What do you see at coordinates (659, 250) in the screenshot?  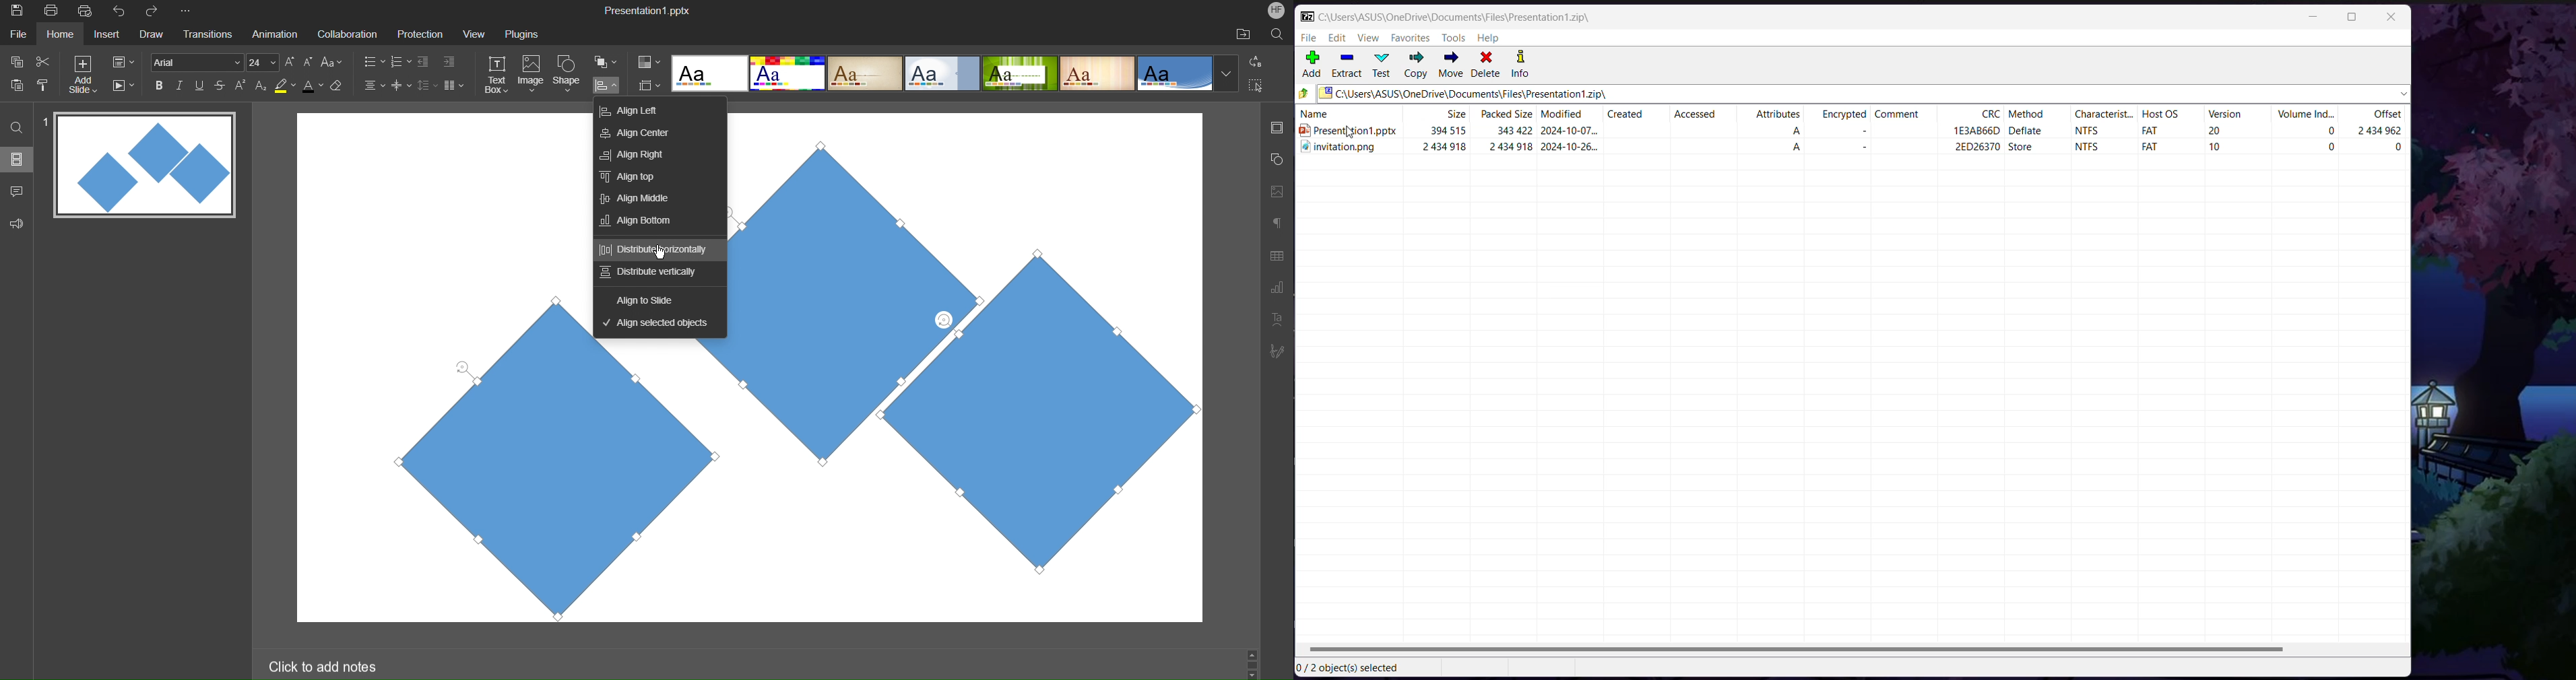 I see `distribute horizontally` at bounding box center [659, 250].